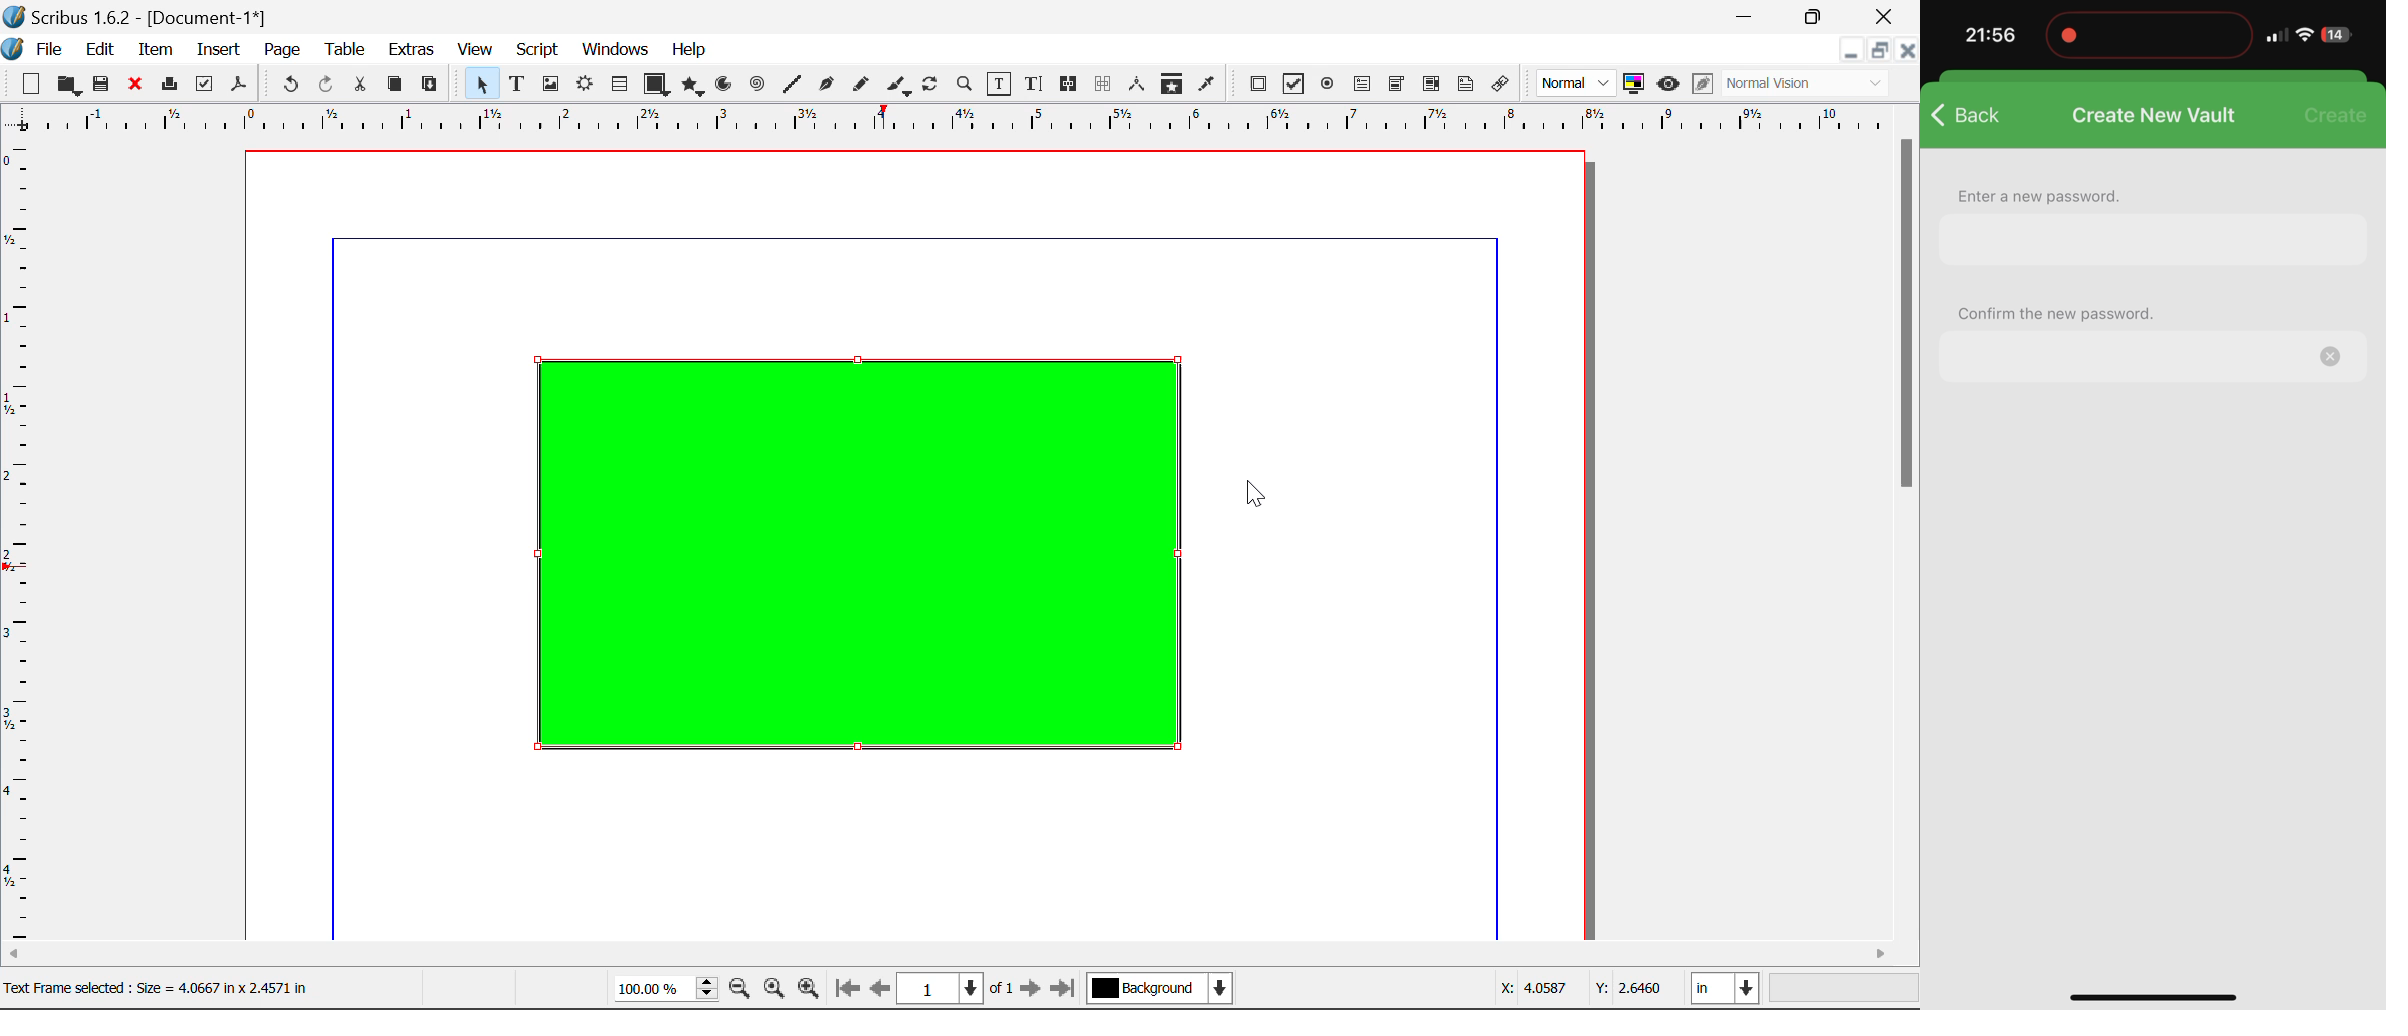 This screenshot has height=1036, width=2408. What do you see at coordinates (961, 955) in the screenshot?
I see `Scroll Bar` at bounding box center [961, 955].